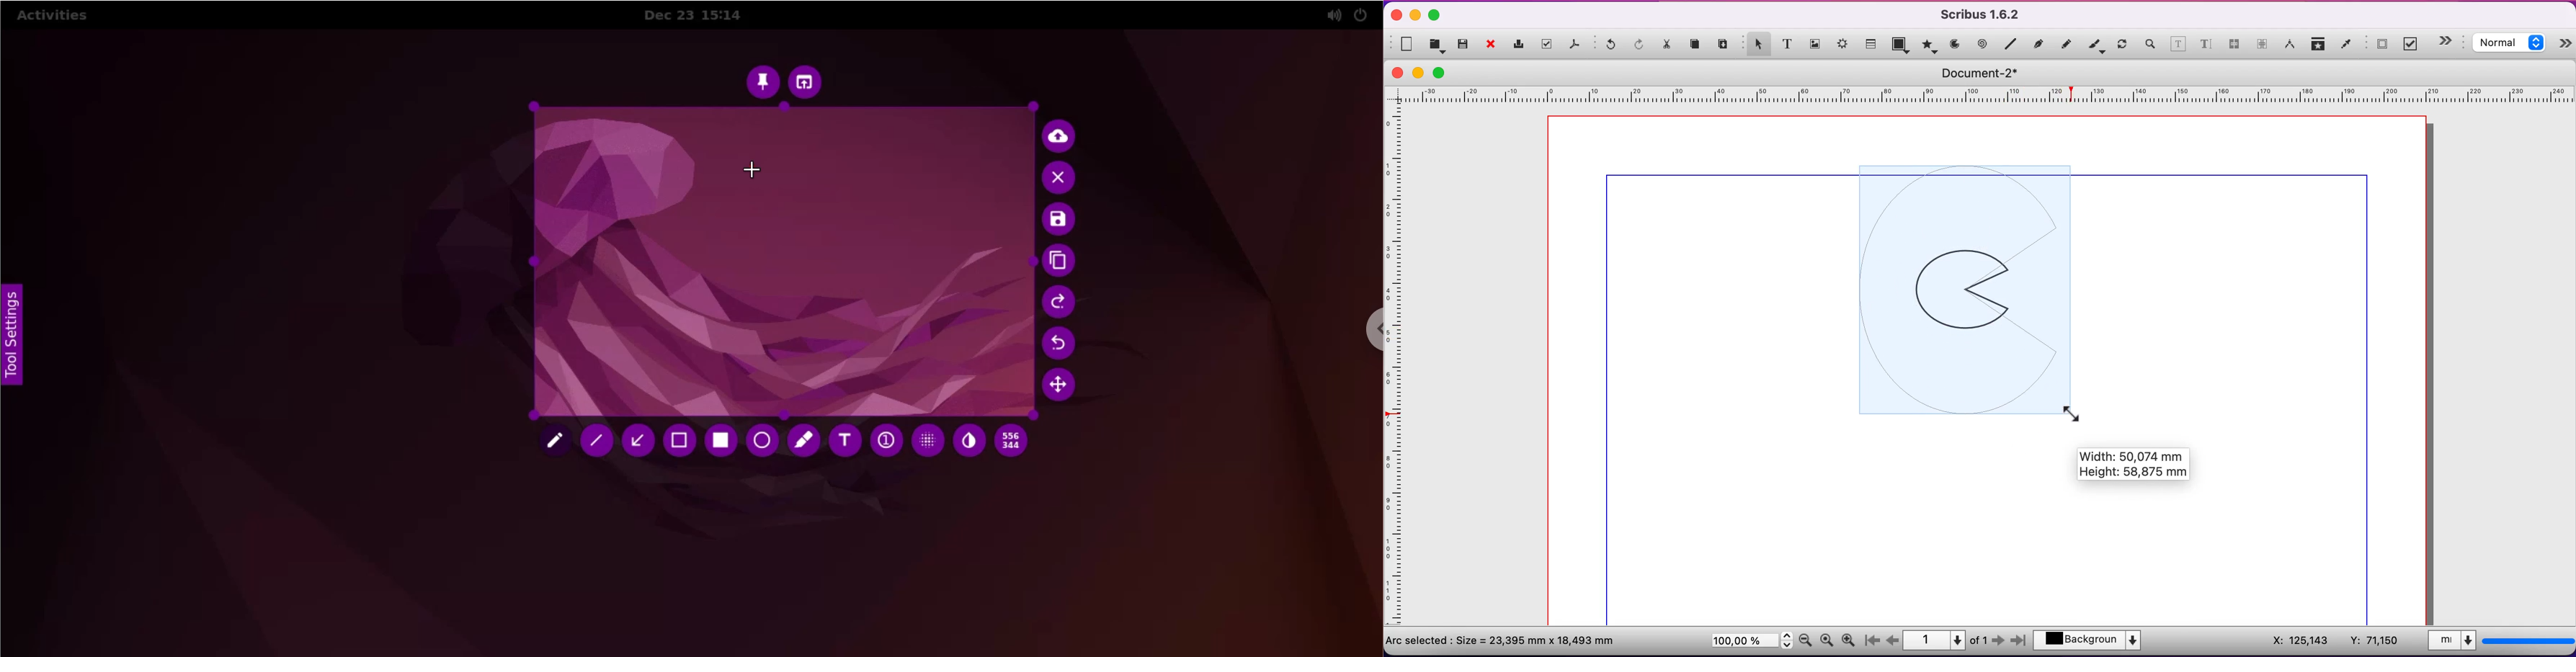 This screenshot has width=2576, height=672. Describe the element at coordinates (1844, 46) in the screenshot. I see `render frame` at that location.